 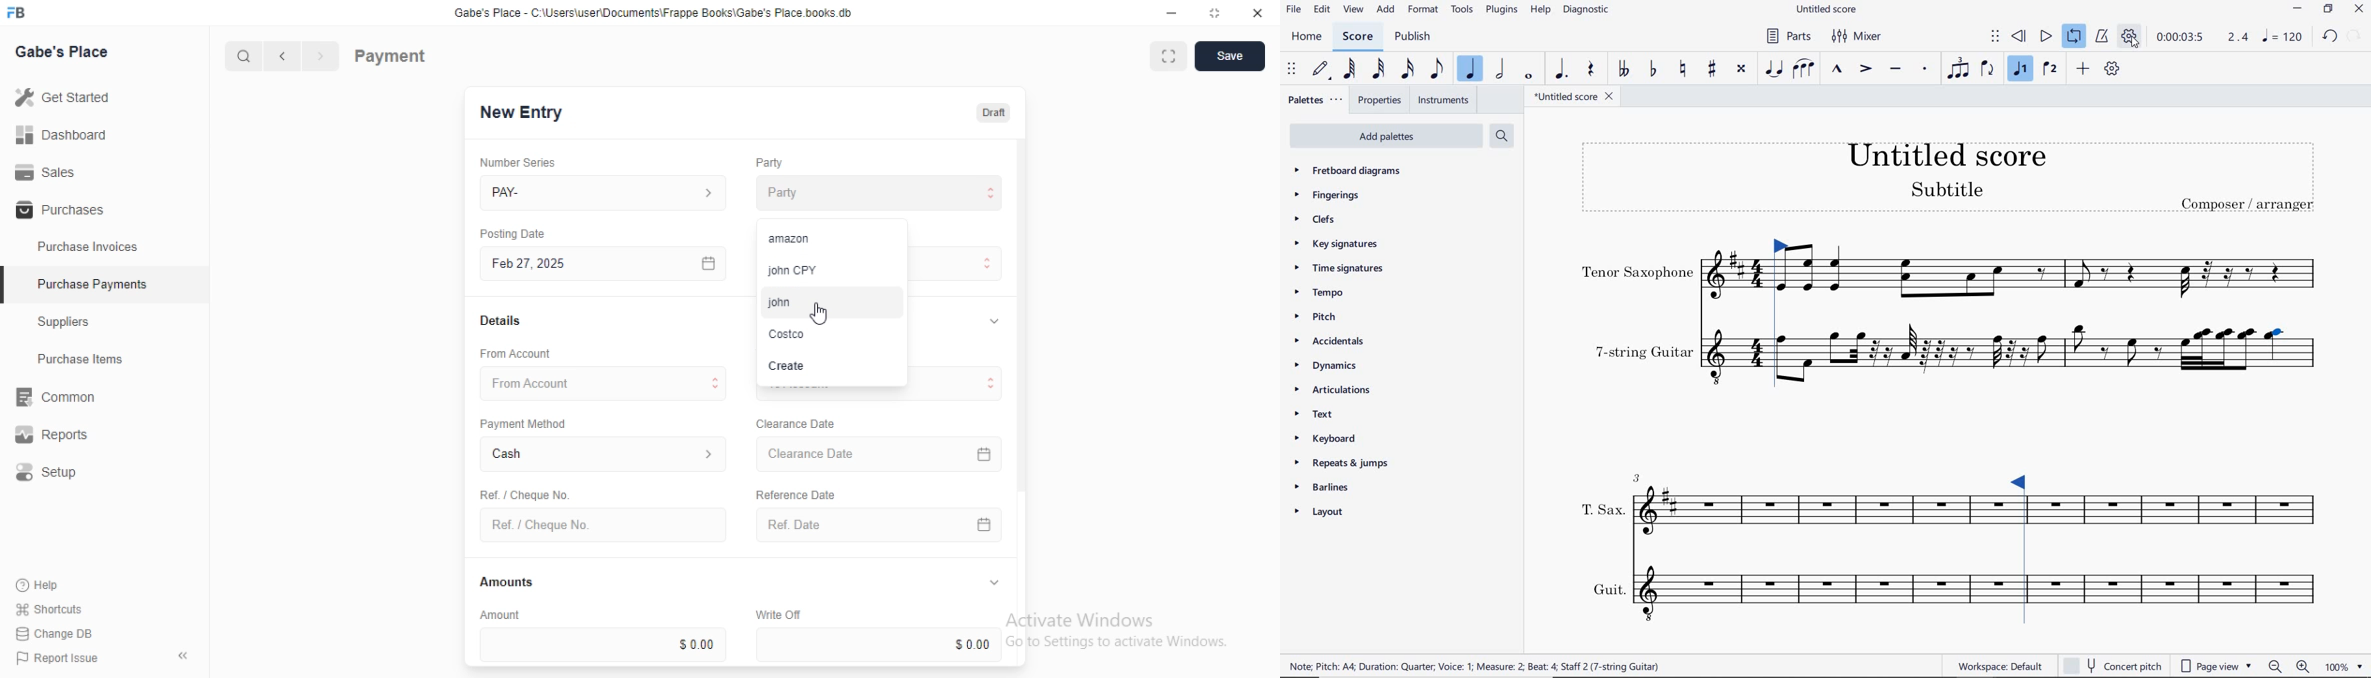 What do you see at coordinates (286, 58) in the screenshot?
I see `navigate backward` at bounding box center [286, 58].